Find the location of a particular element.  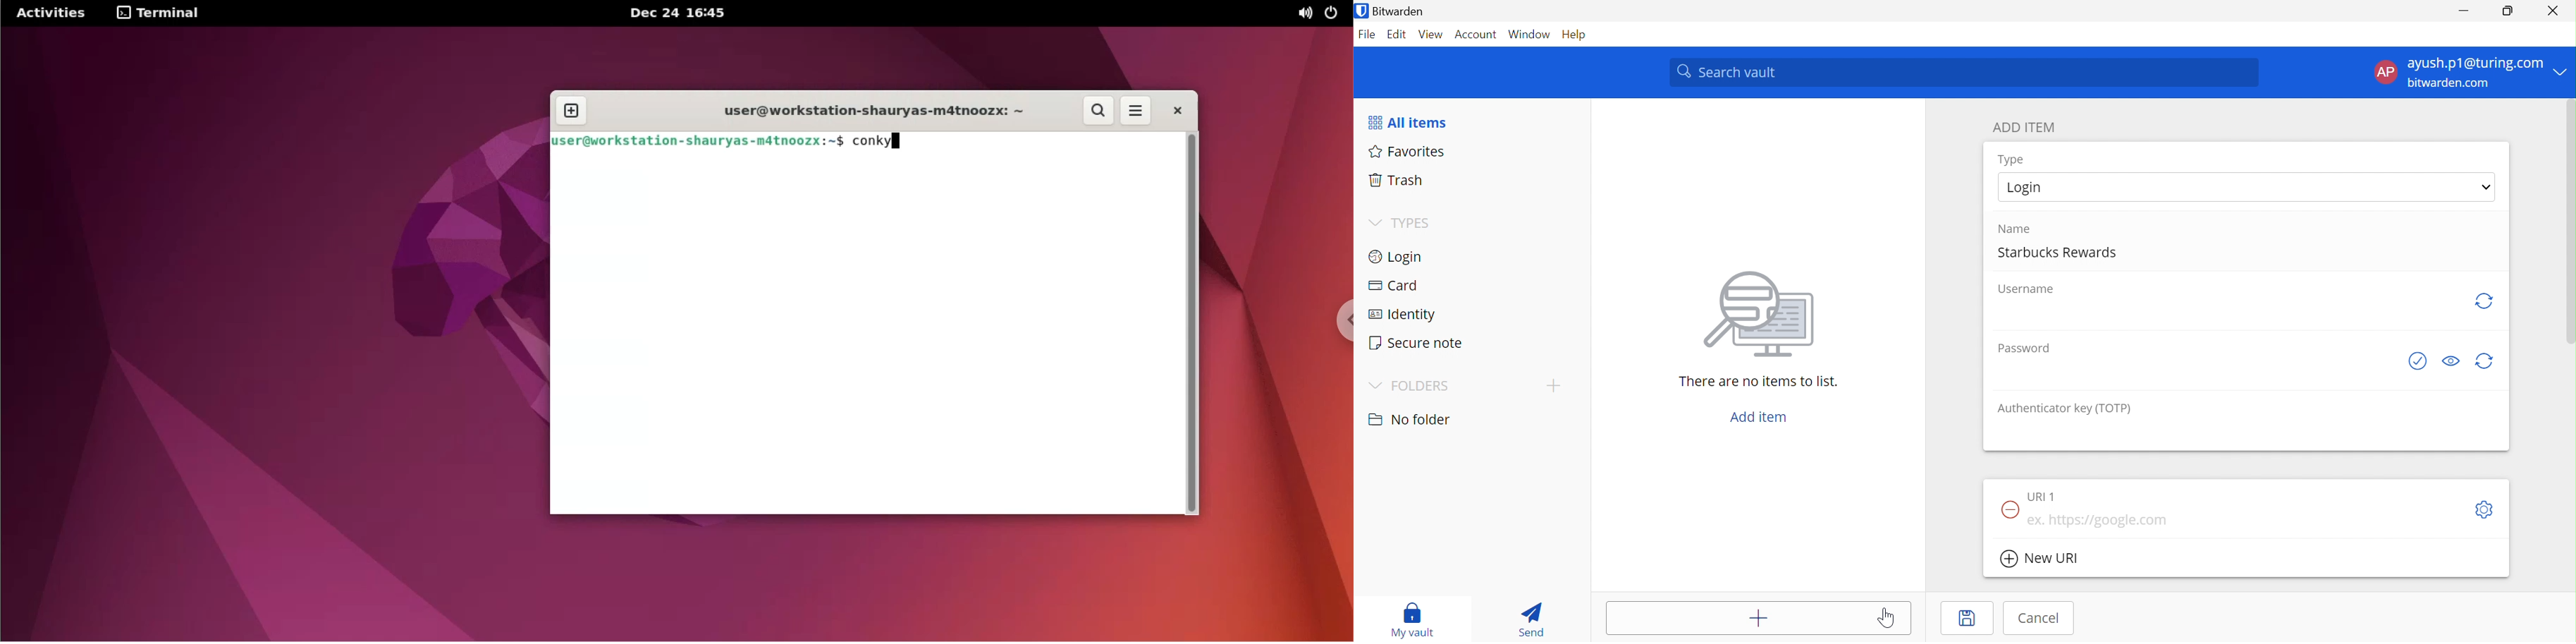

ADD ITEM is located at coordinates (2026, 128).